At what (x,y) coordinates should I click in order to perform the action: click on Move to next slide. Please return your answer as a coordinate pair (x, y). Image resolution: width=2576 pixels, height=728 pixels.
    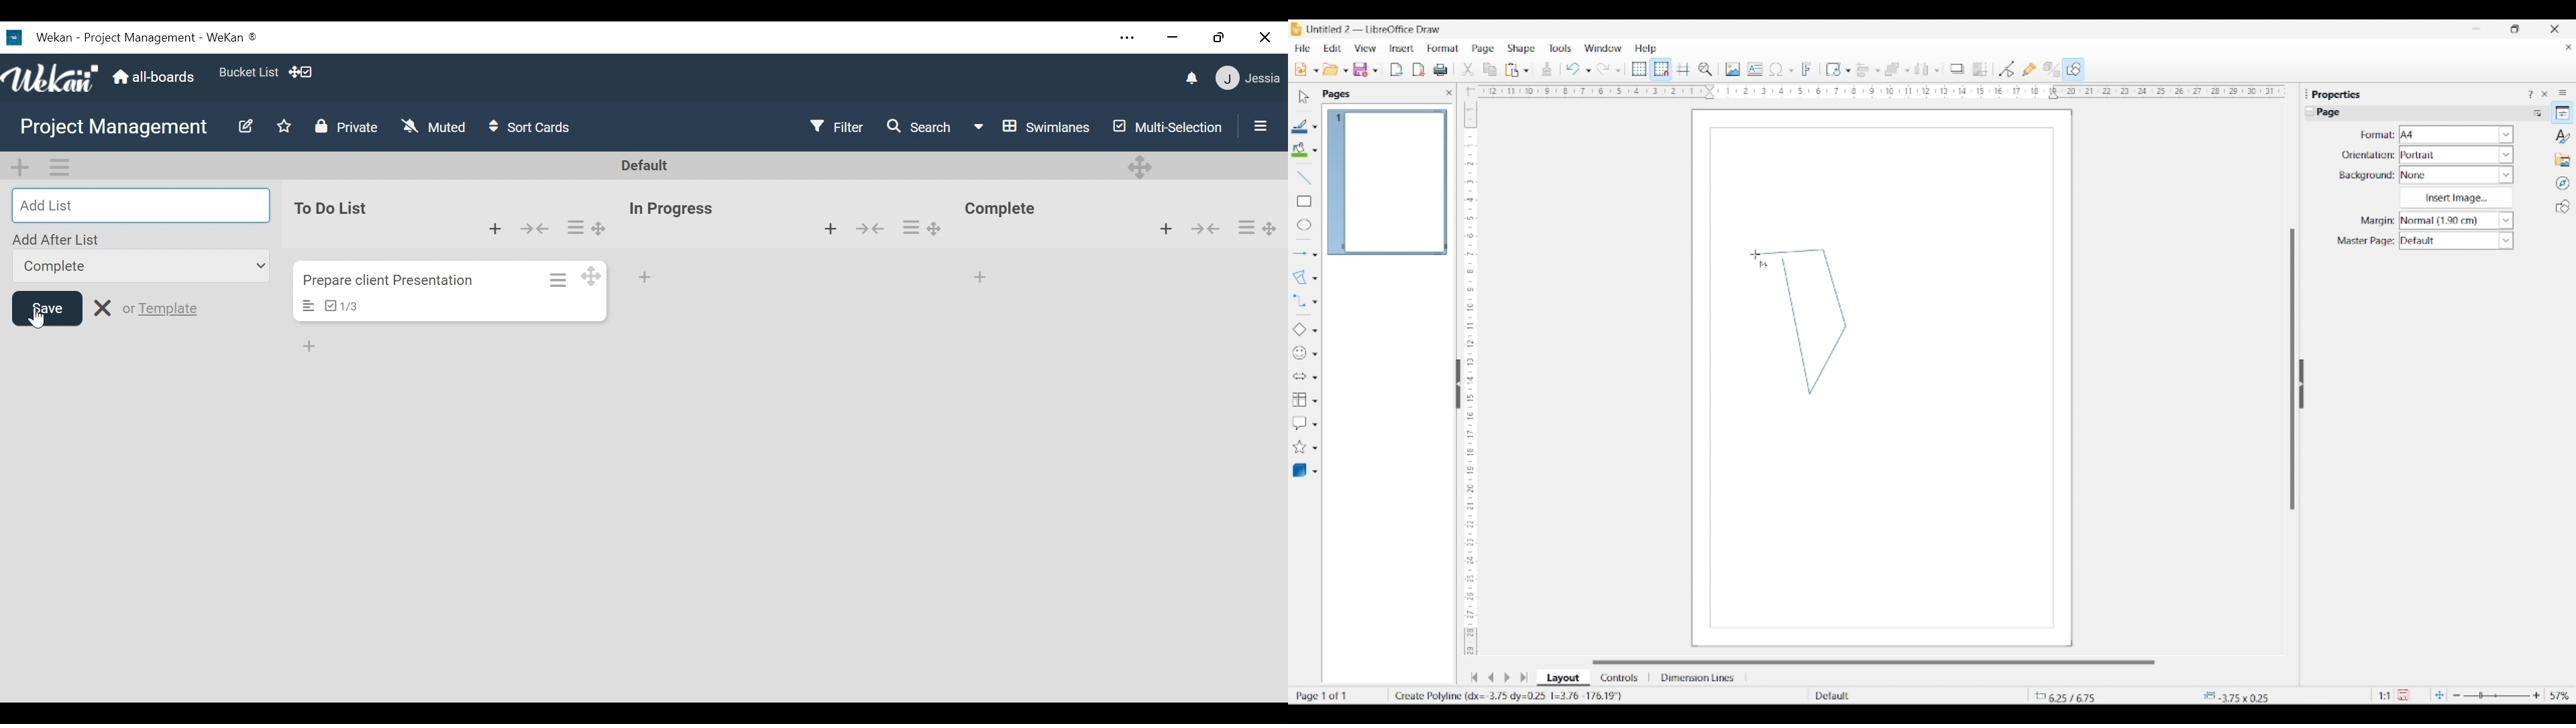
    Looking at the image, I should click on (1507, 678).